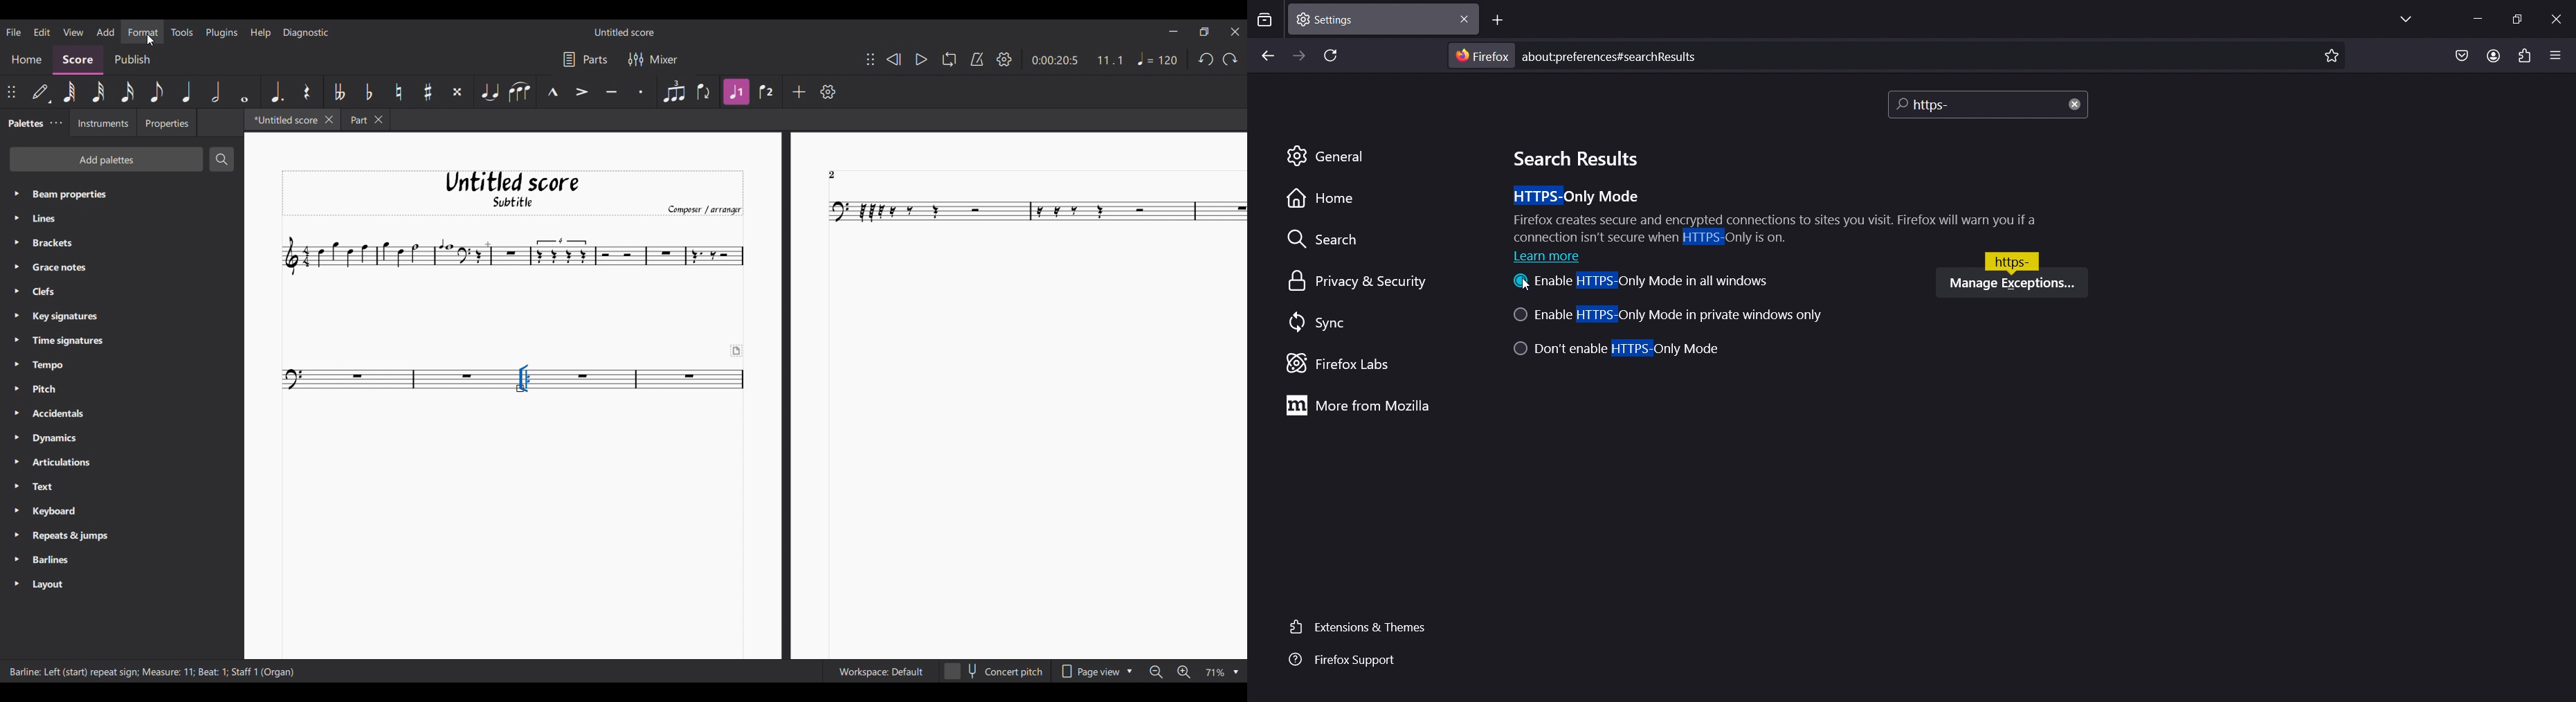  Describe the element at coordinates (2525, 57) in the screenshot. I see `extensions` at that location.